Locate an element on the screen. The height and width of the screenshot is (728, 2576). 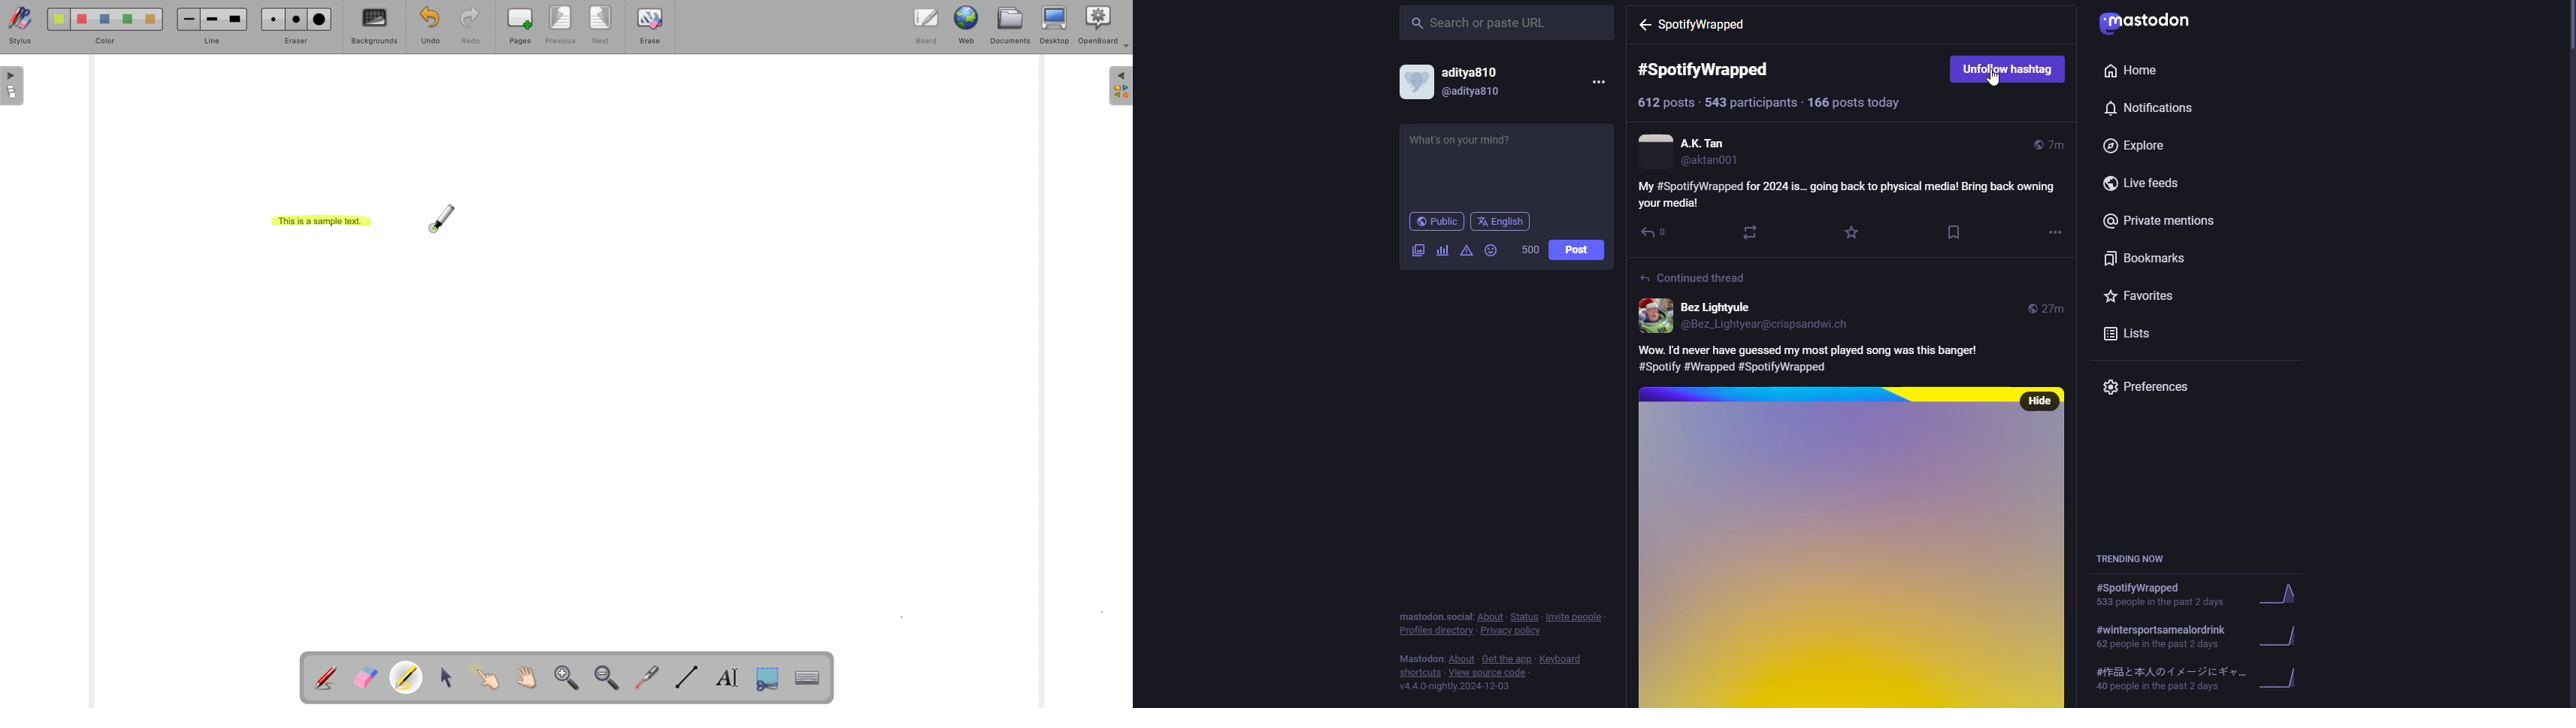
account is located at coordinates (1463, 82).